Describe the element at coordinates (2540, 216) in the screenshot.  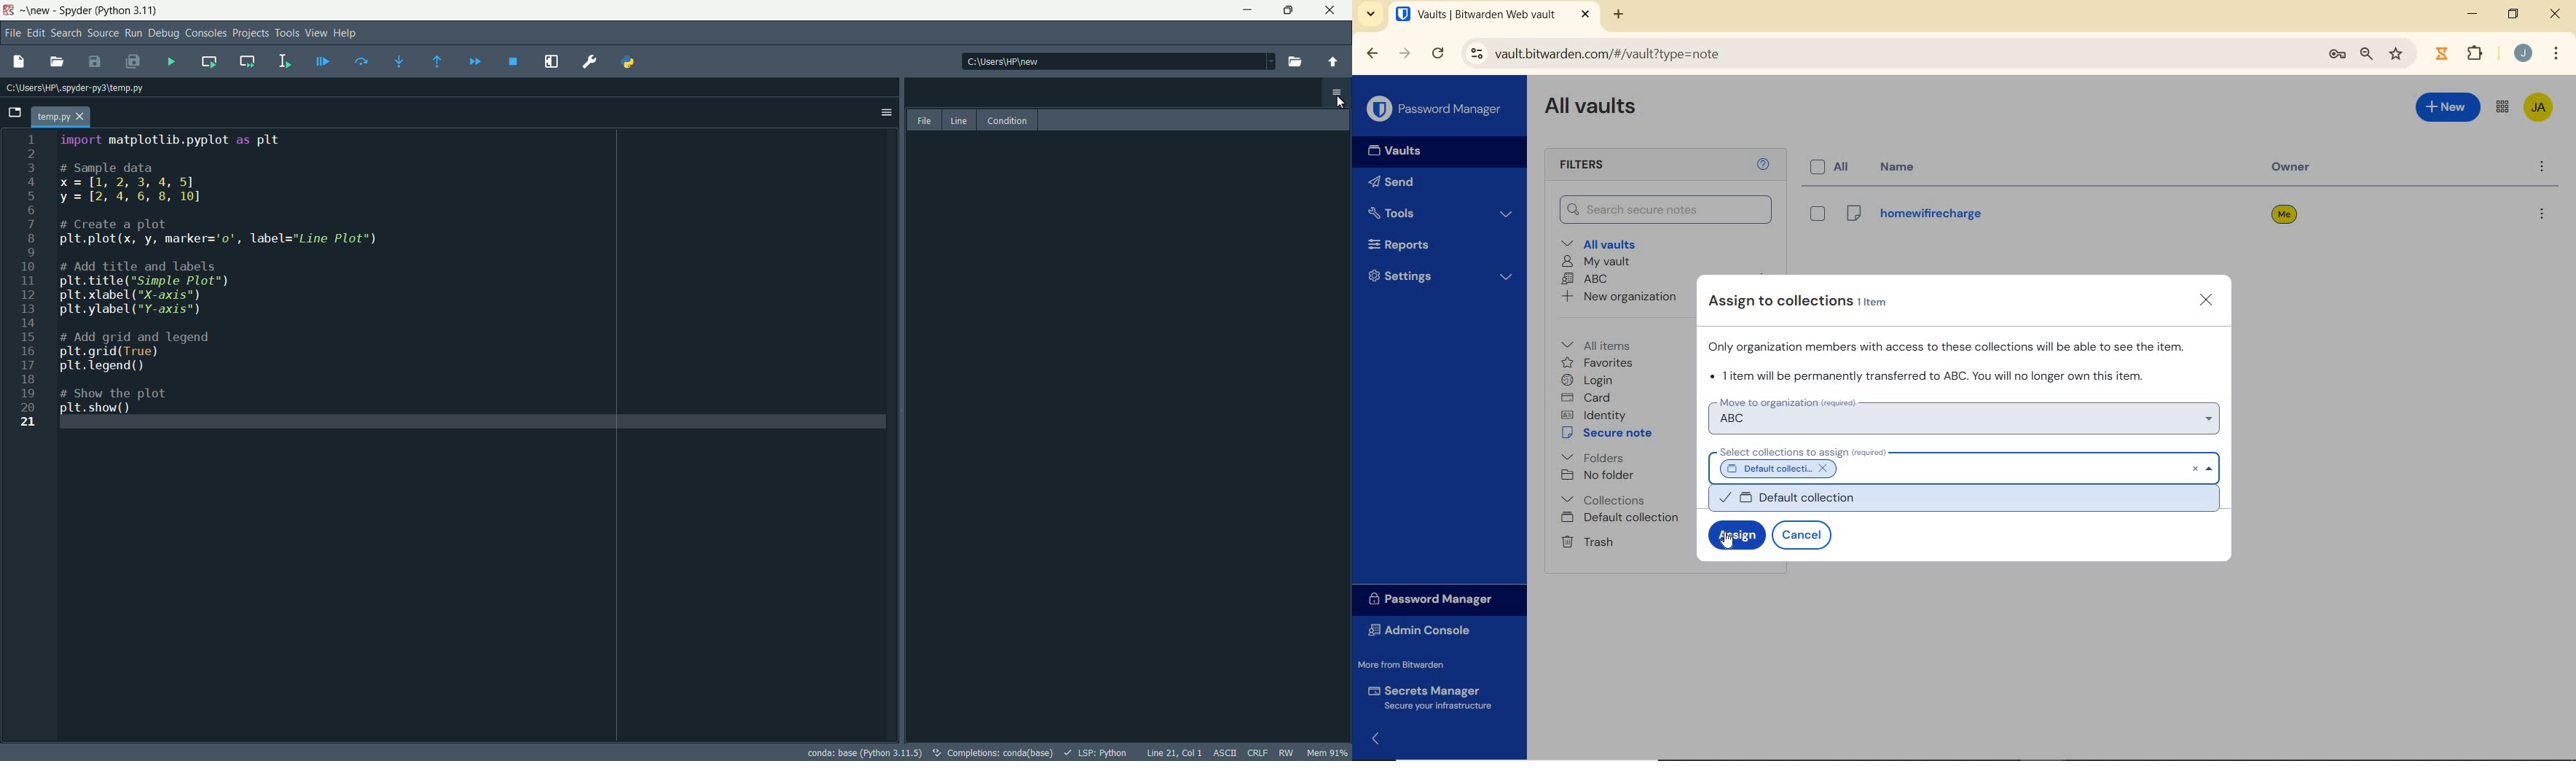
I see `more options` at that location.